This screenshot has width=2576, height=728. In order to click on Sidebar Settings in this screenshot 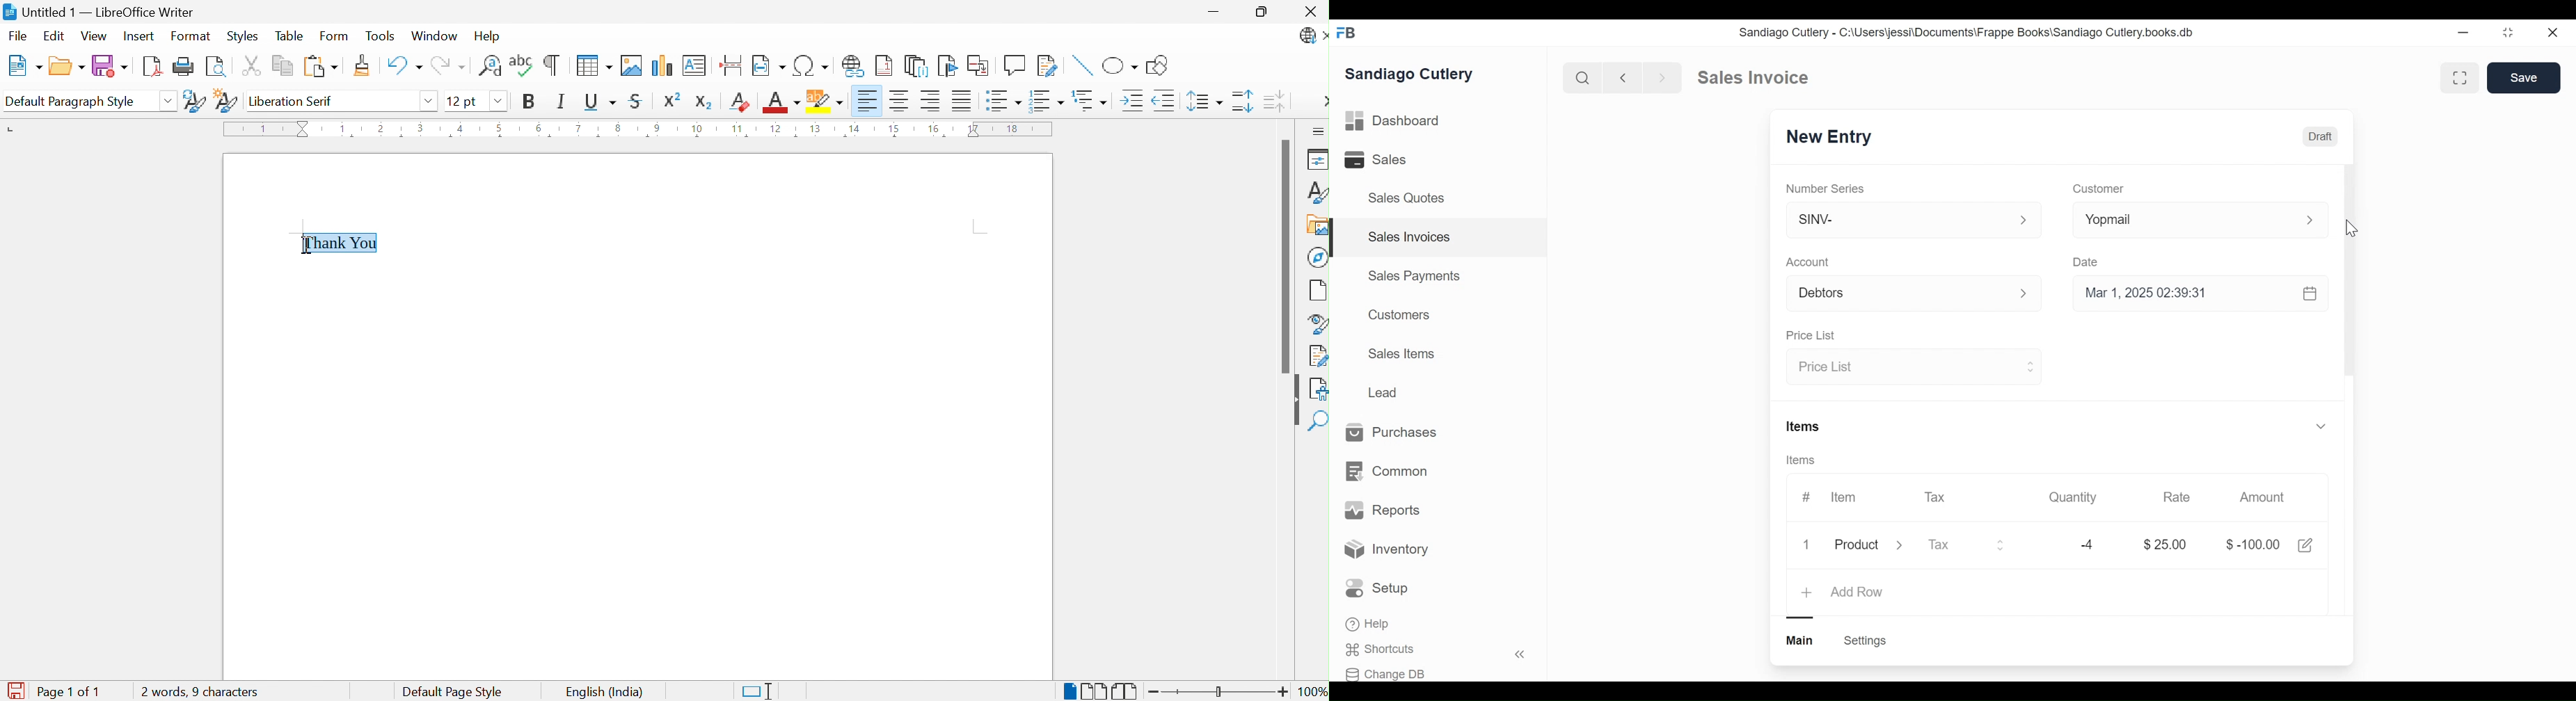, I will do `click(1318, 131)`.